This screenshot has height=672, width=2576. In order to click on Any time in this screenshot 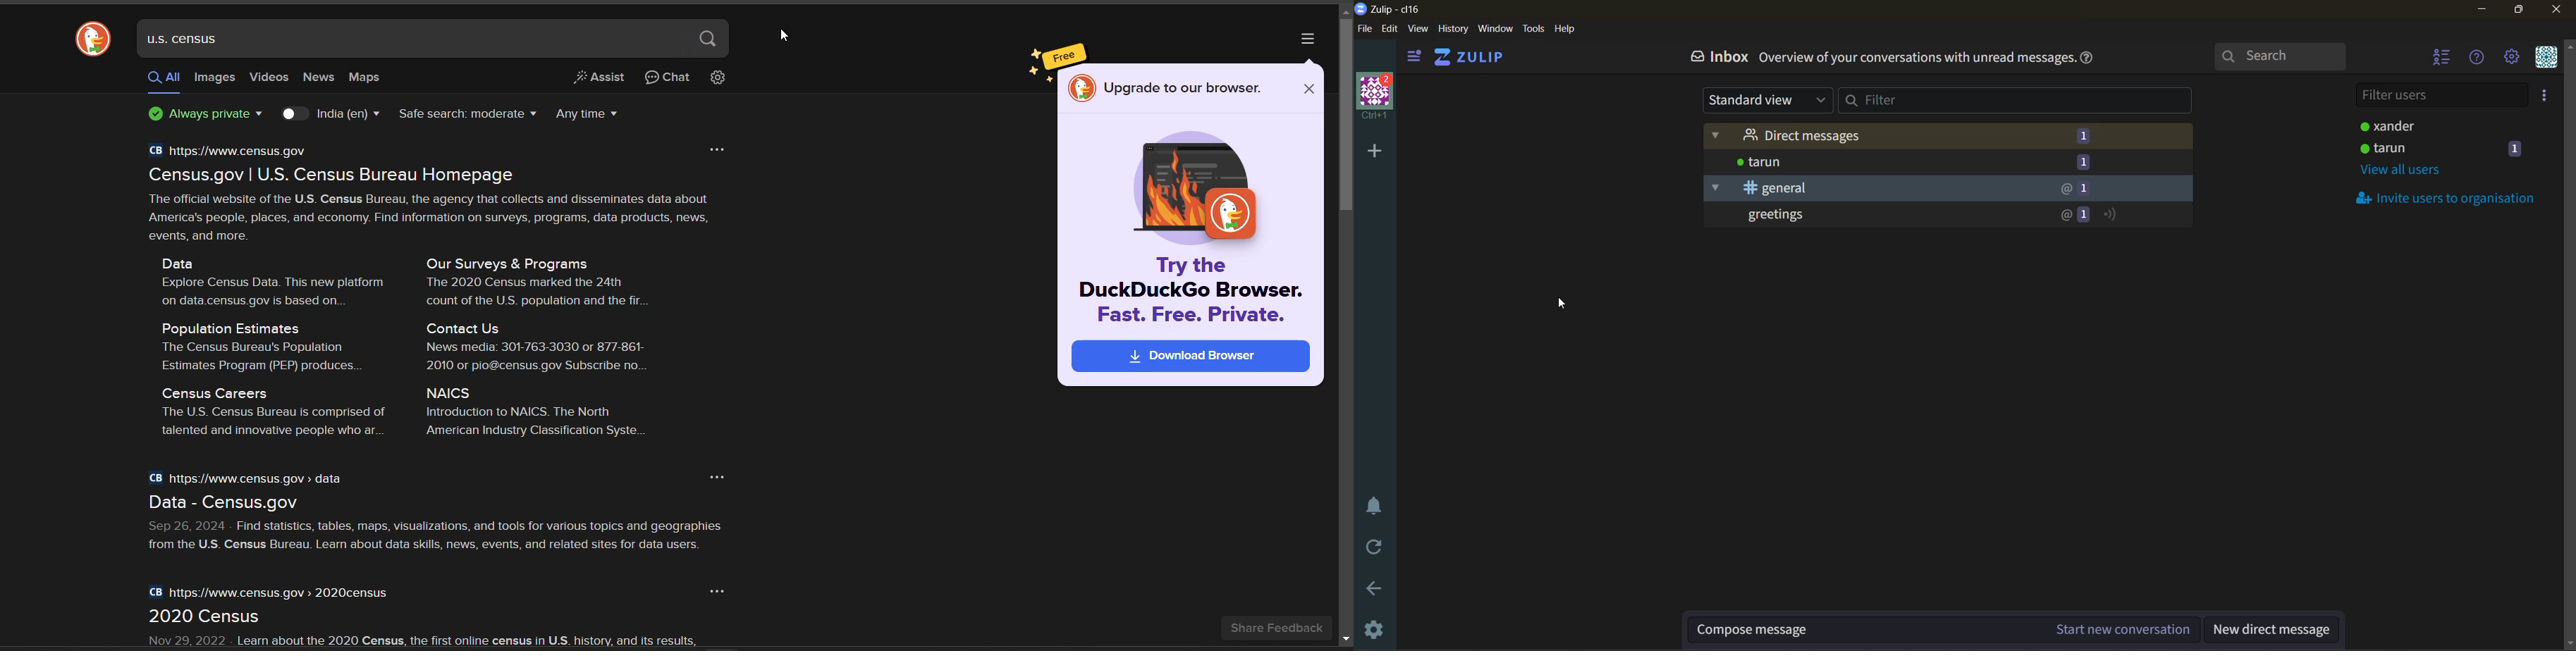, I will do `click(597, 113)`.